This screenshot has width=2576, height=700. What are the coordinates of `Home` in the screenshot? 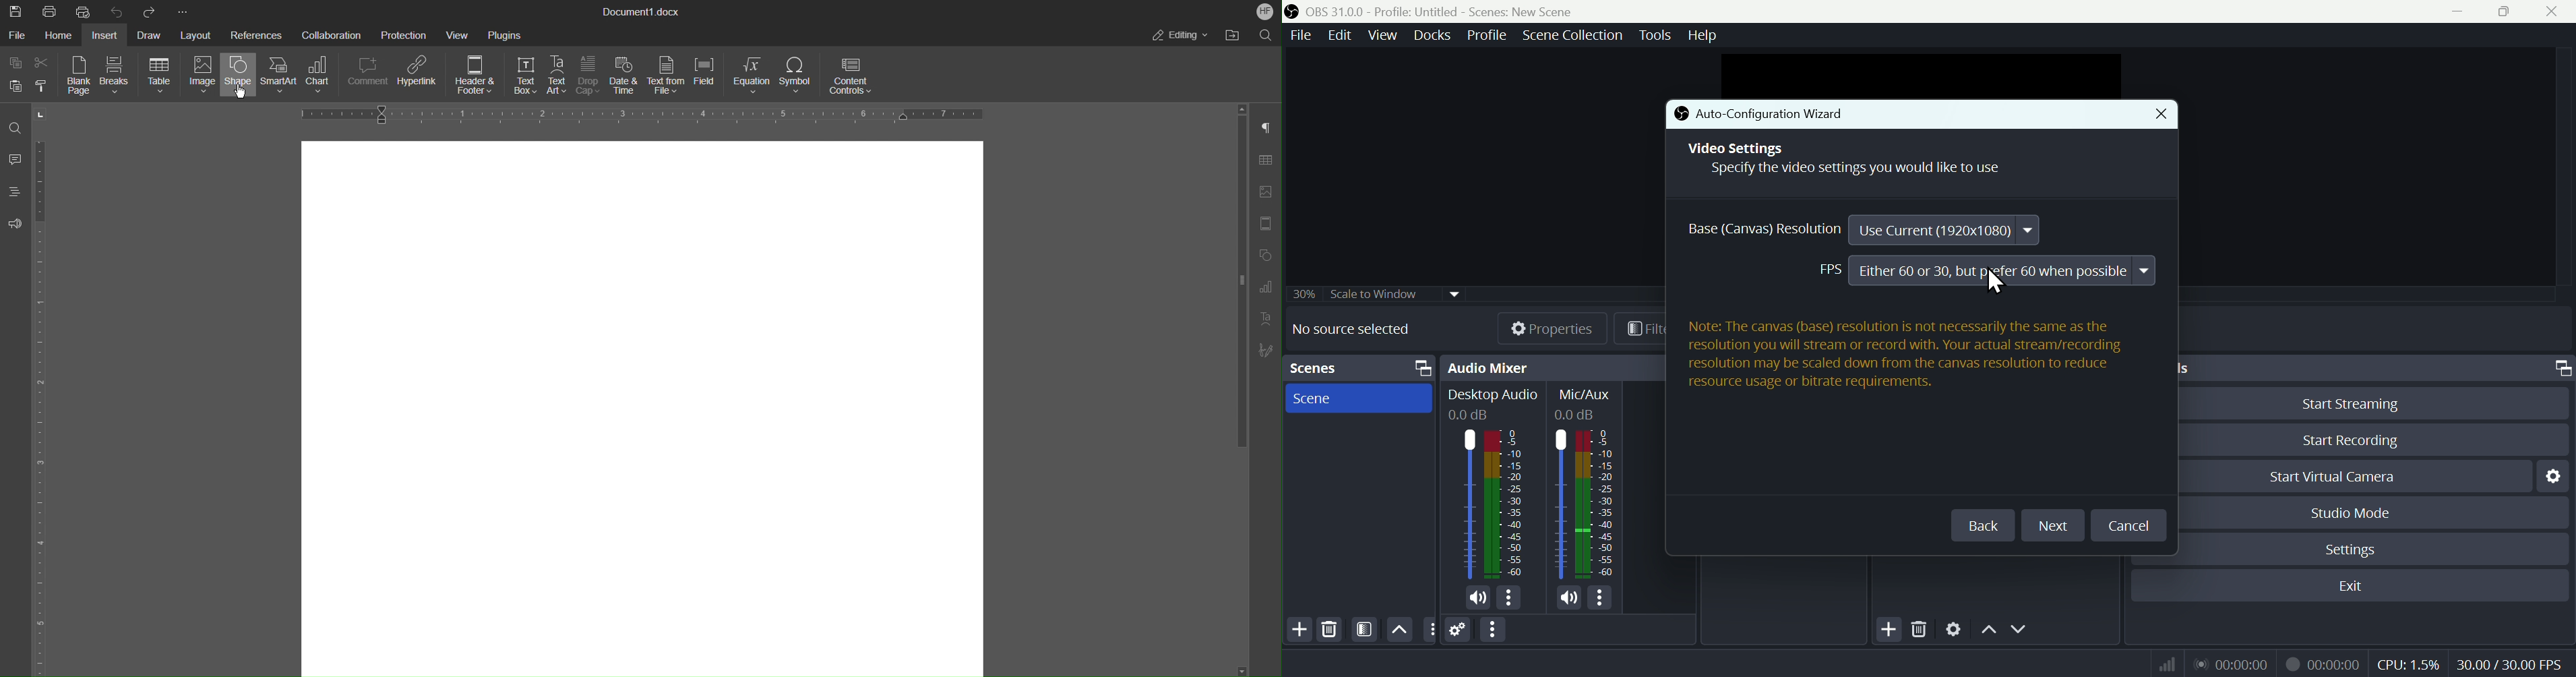 It's located at (62, 35).